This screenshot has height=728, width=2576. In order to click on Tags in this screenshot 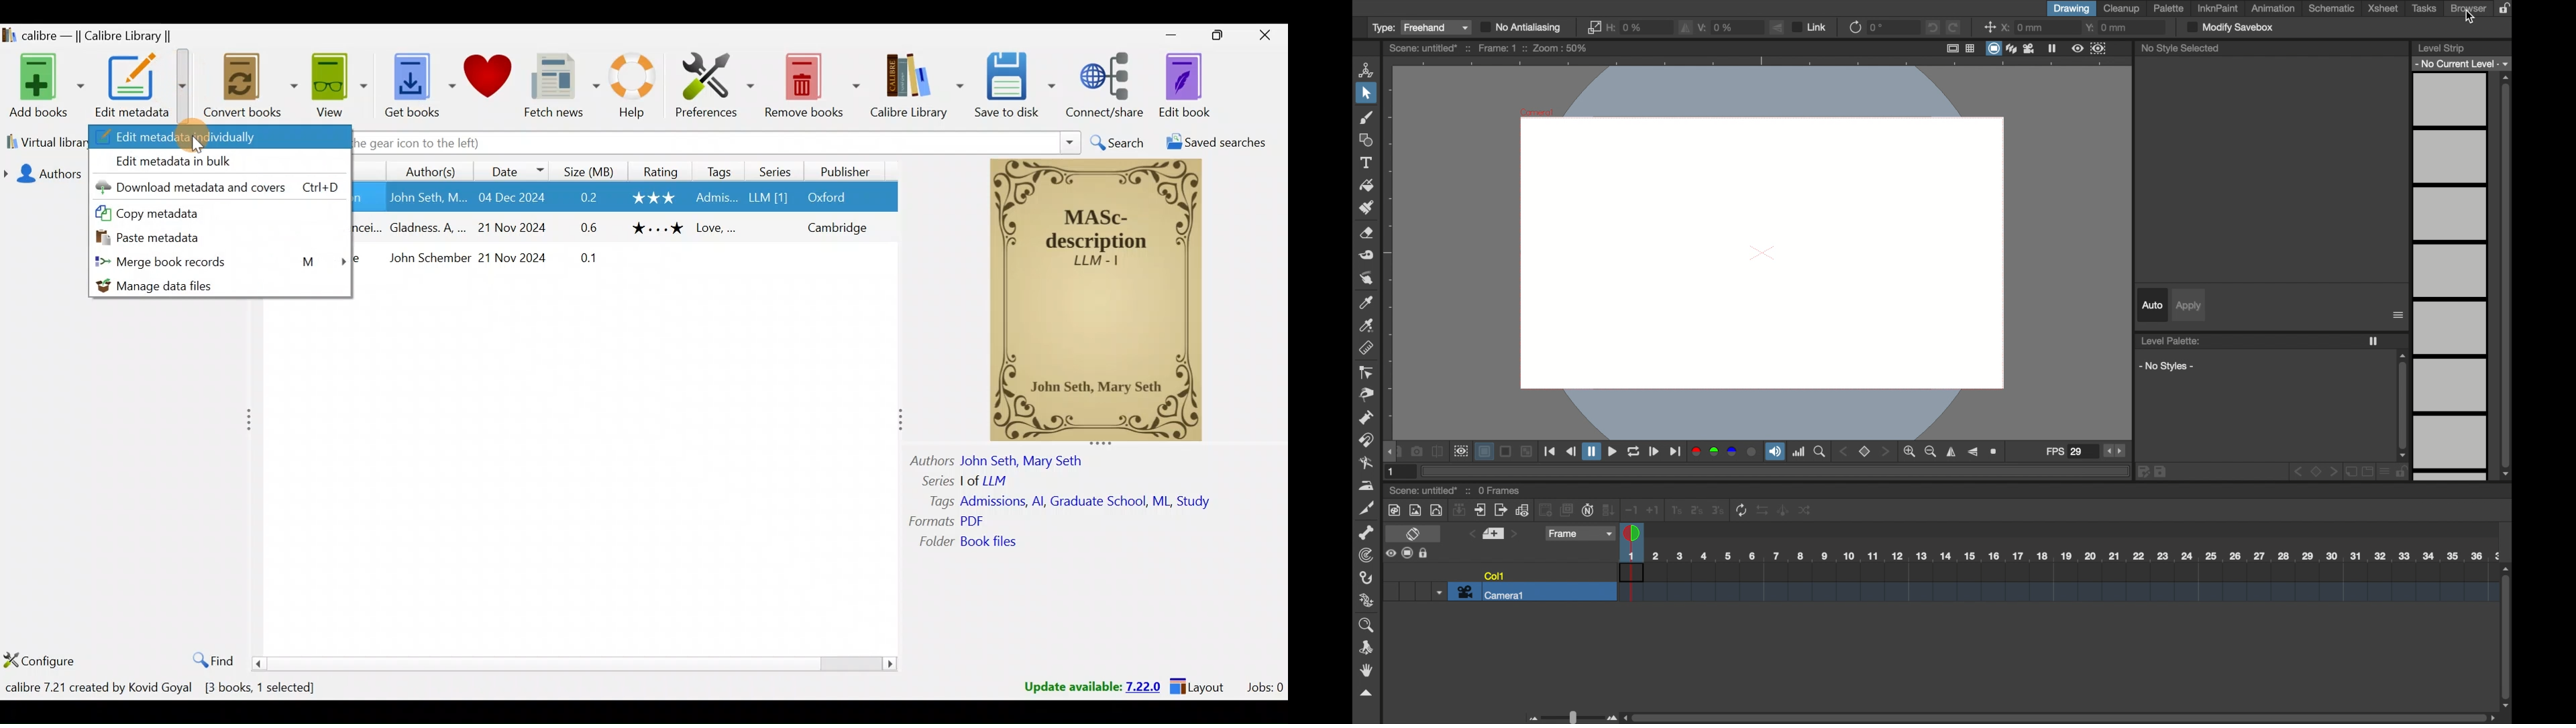, I will do `click(718, 170)`.